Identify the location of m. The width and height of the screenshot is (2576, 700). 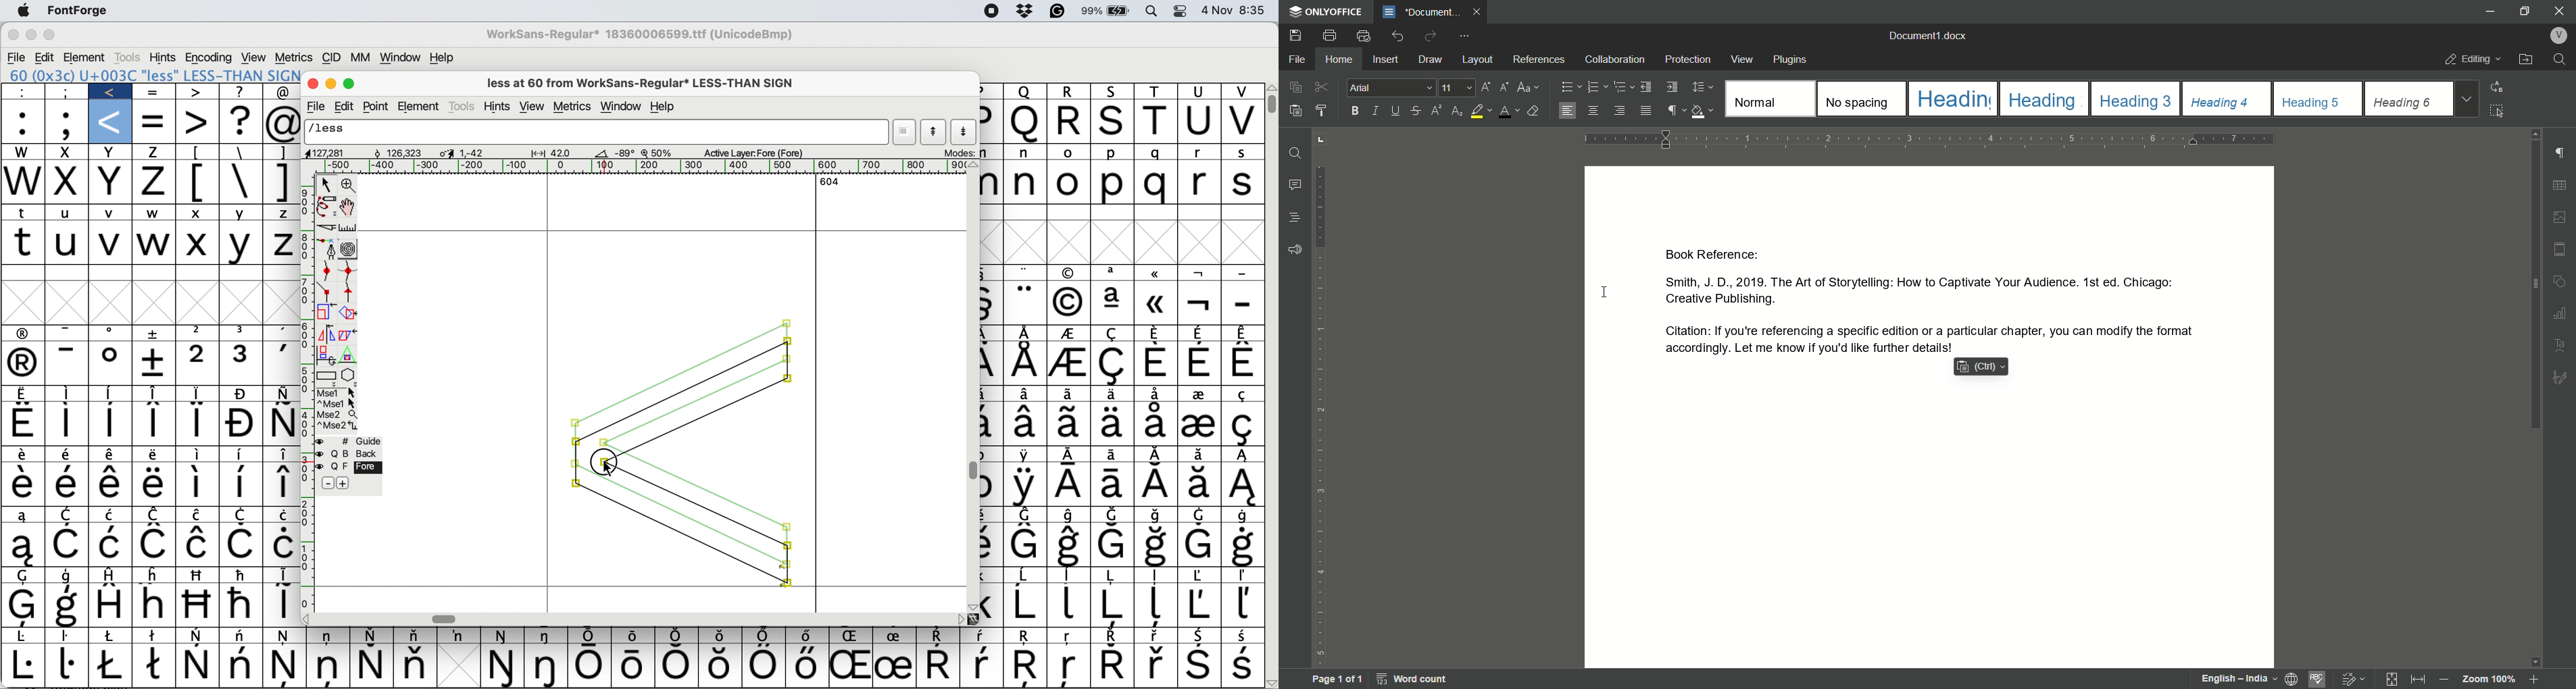
(992, 153).